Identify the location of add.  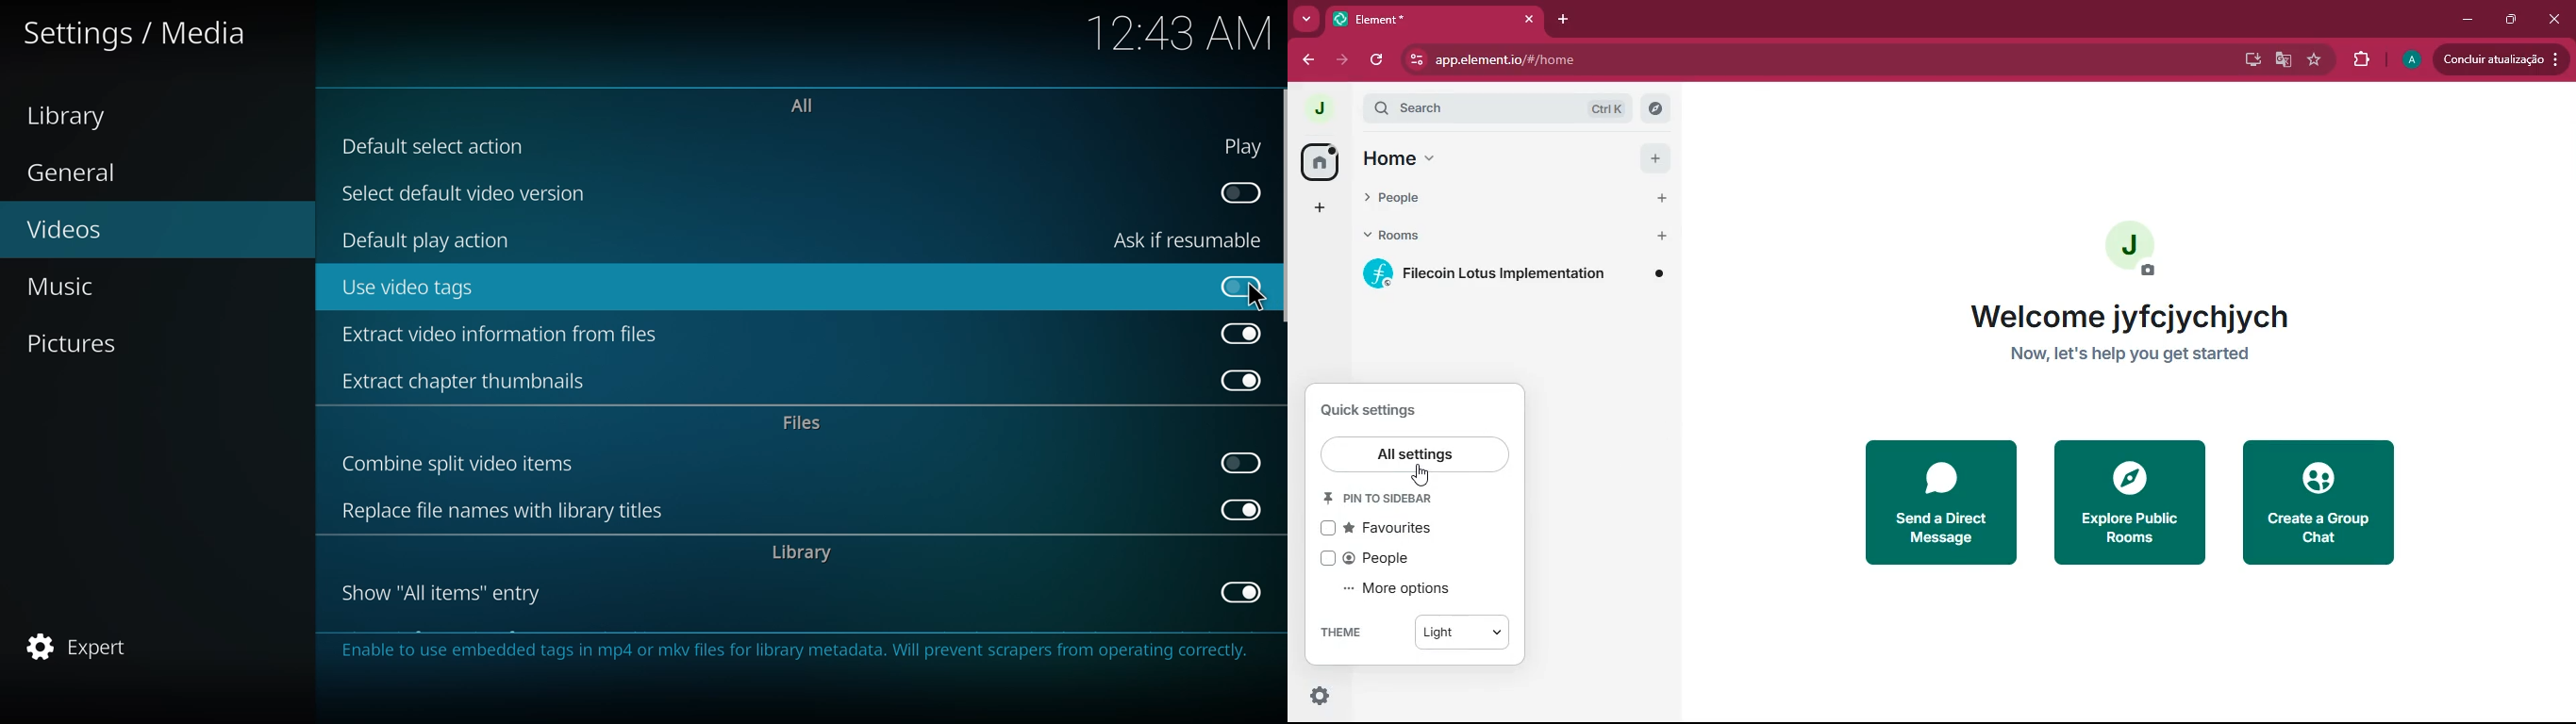
(1661, 197).